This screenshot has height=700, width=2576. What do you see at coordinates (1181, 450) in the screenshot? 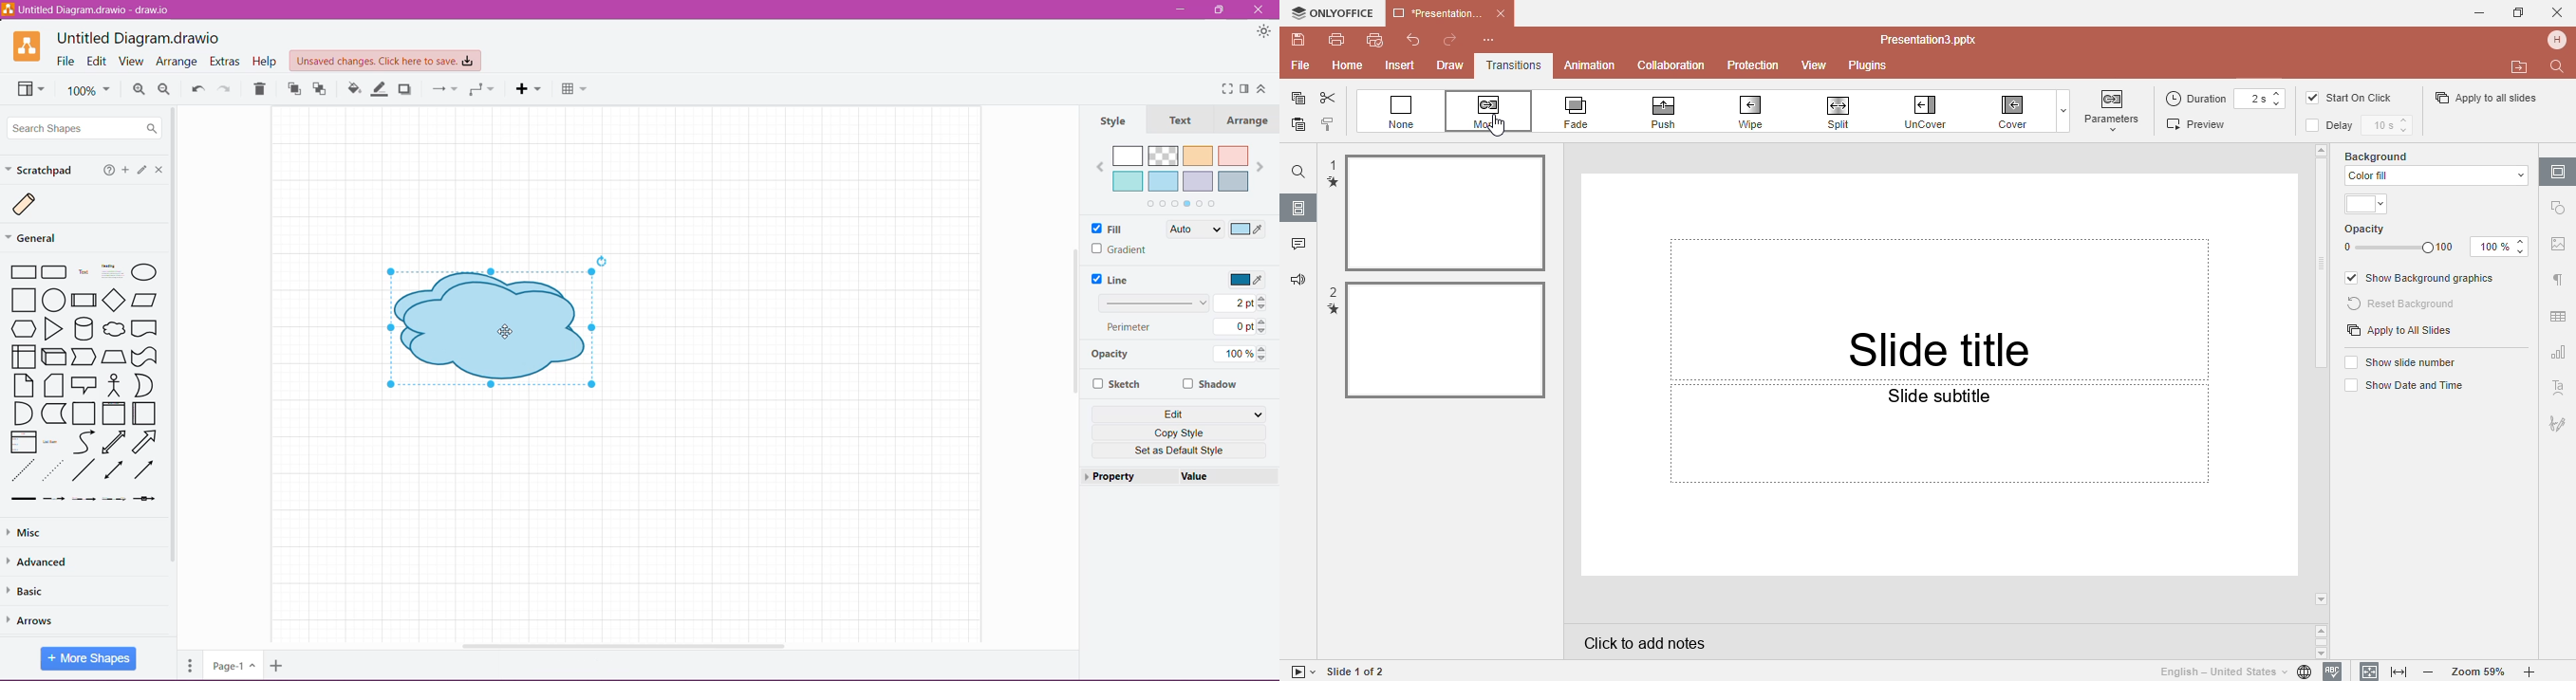
I see `Set as Default Style` at bounding box center [1181, 450].